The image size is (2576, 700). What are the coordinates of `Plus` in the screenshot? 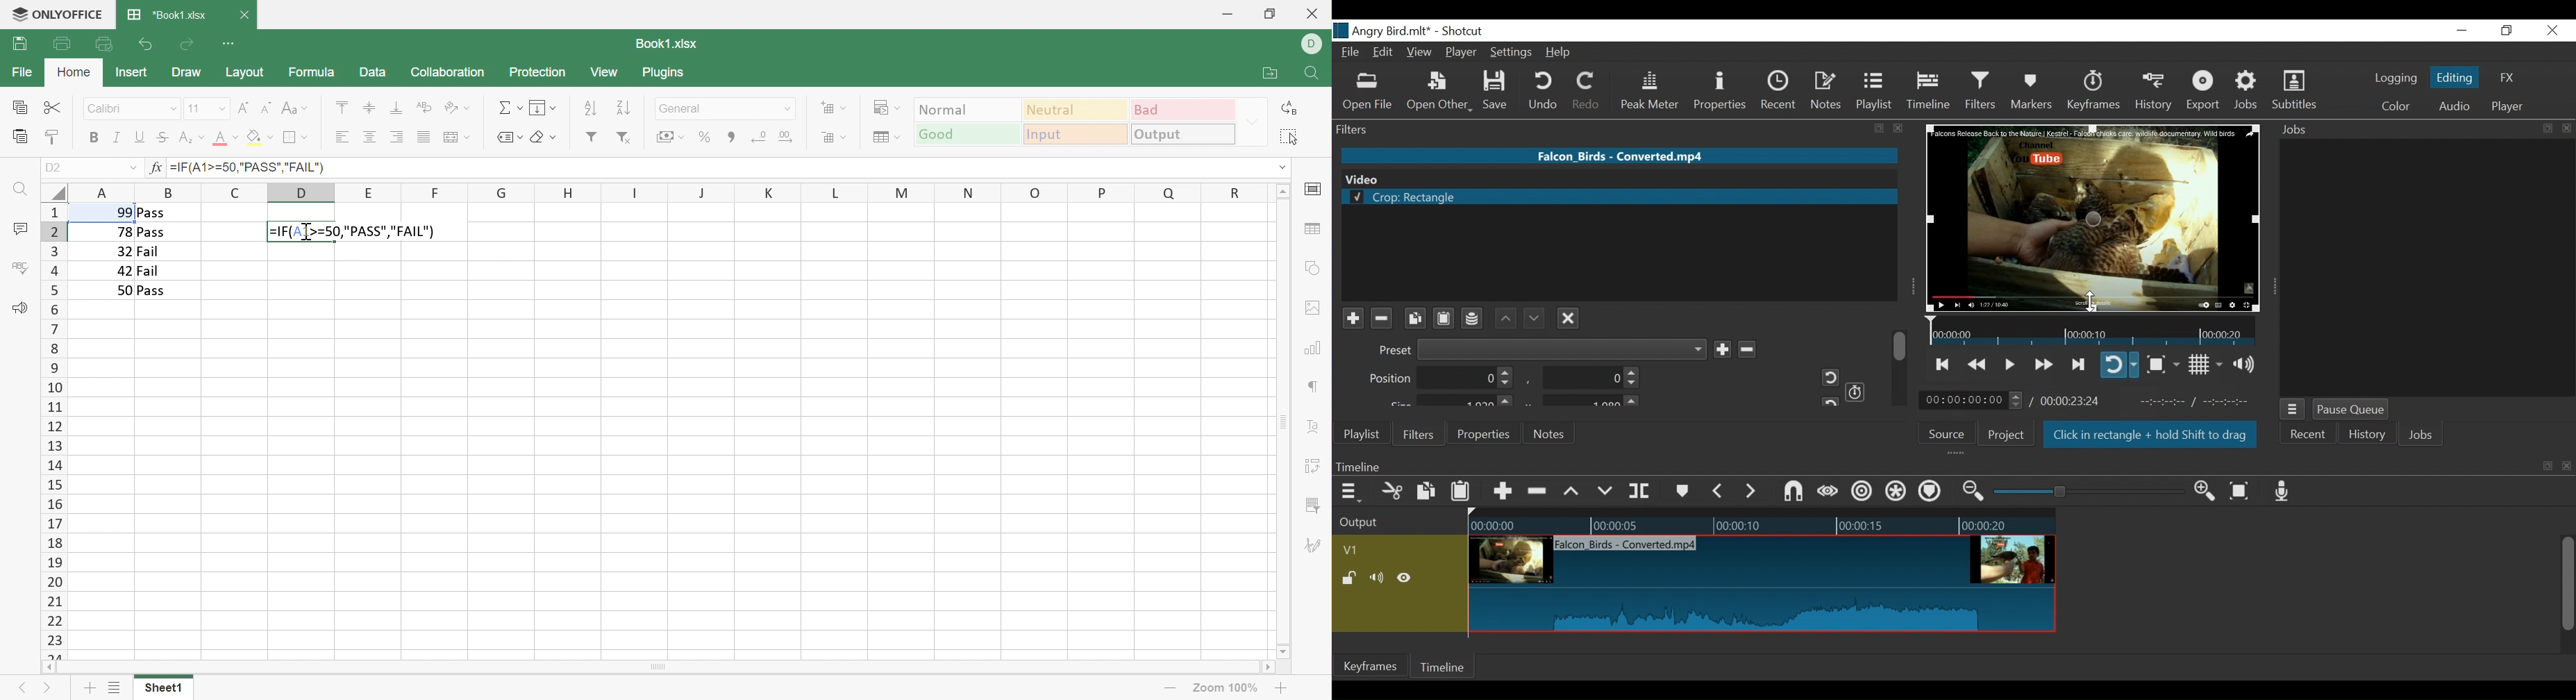 It's located at (1352, 319).